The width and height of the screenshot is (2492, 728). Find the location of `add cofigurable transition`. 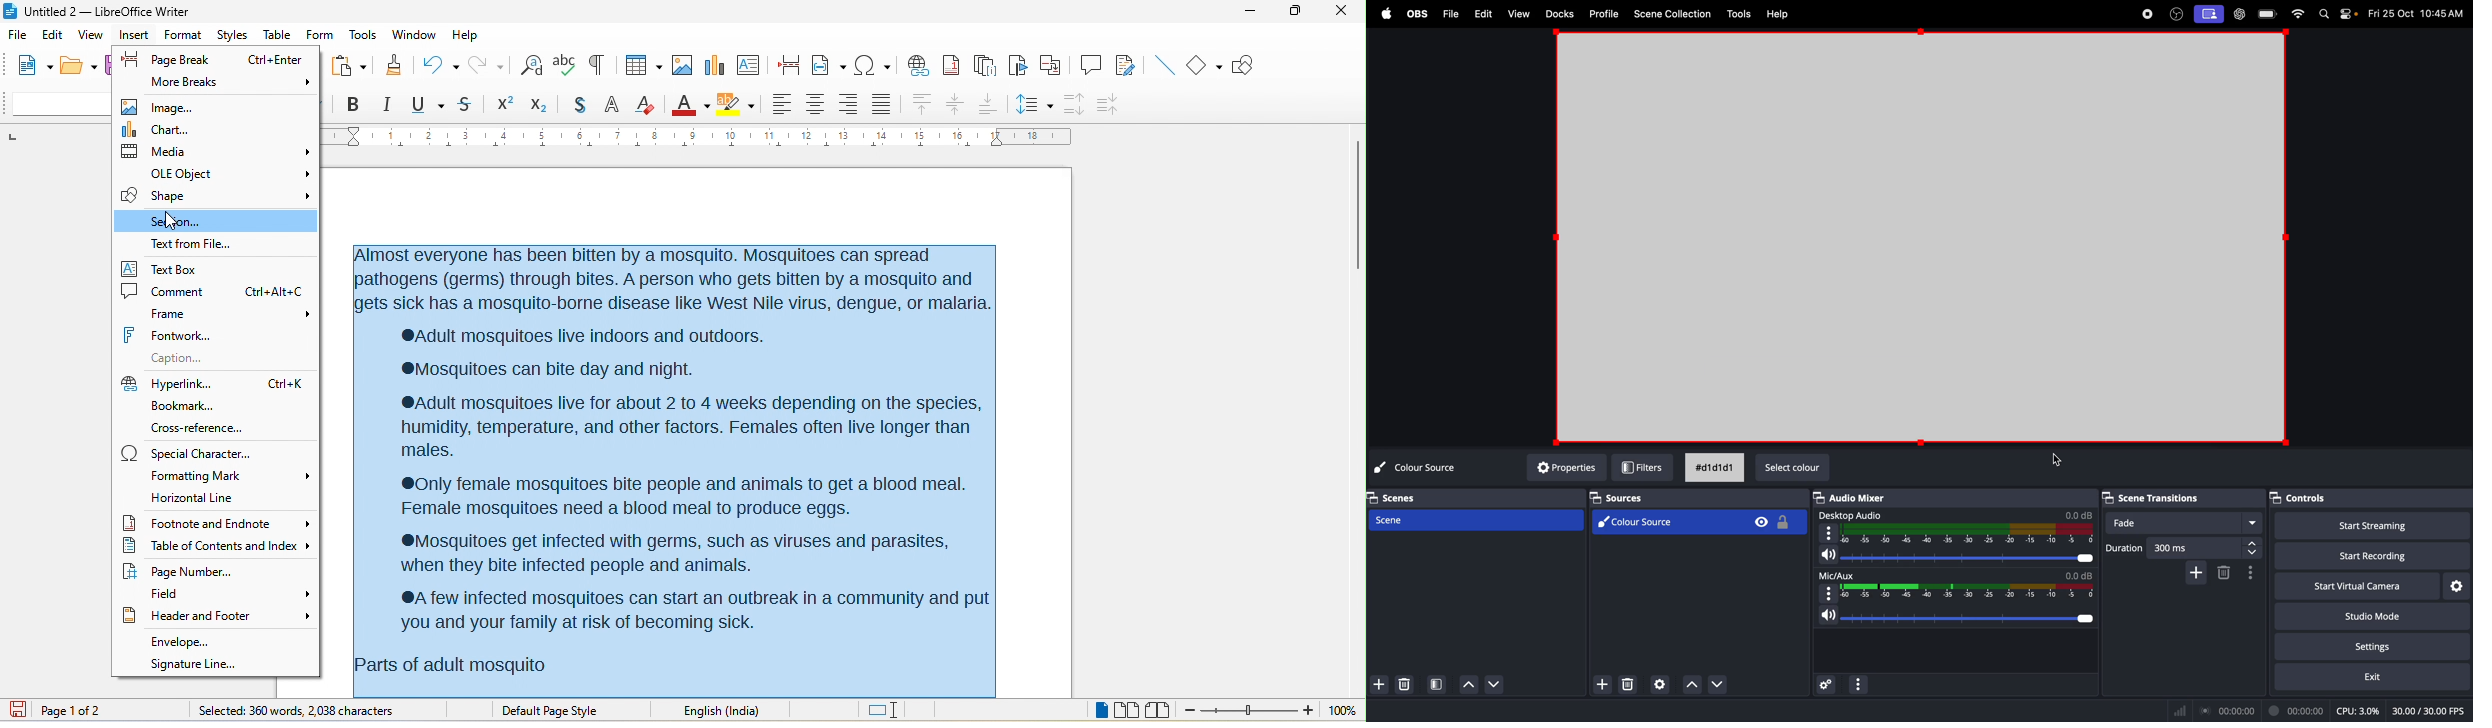

add cofigurable transition is located at coordinates (2196, 572).